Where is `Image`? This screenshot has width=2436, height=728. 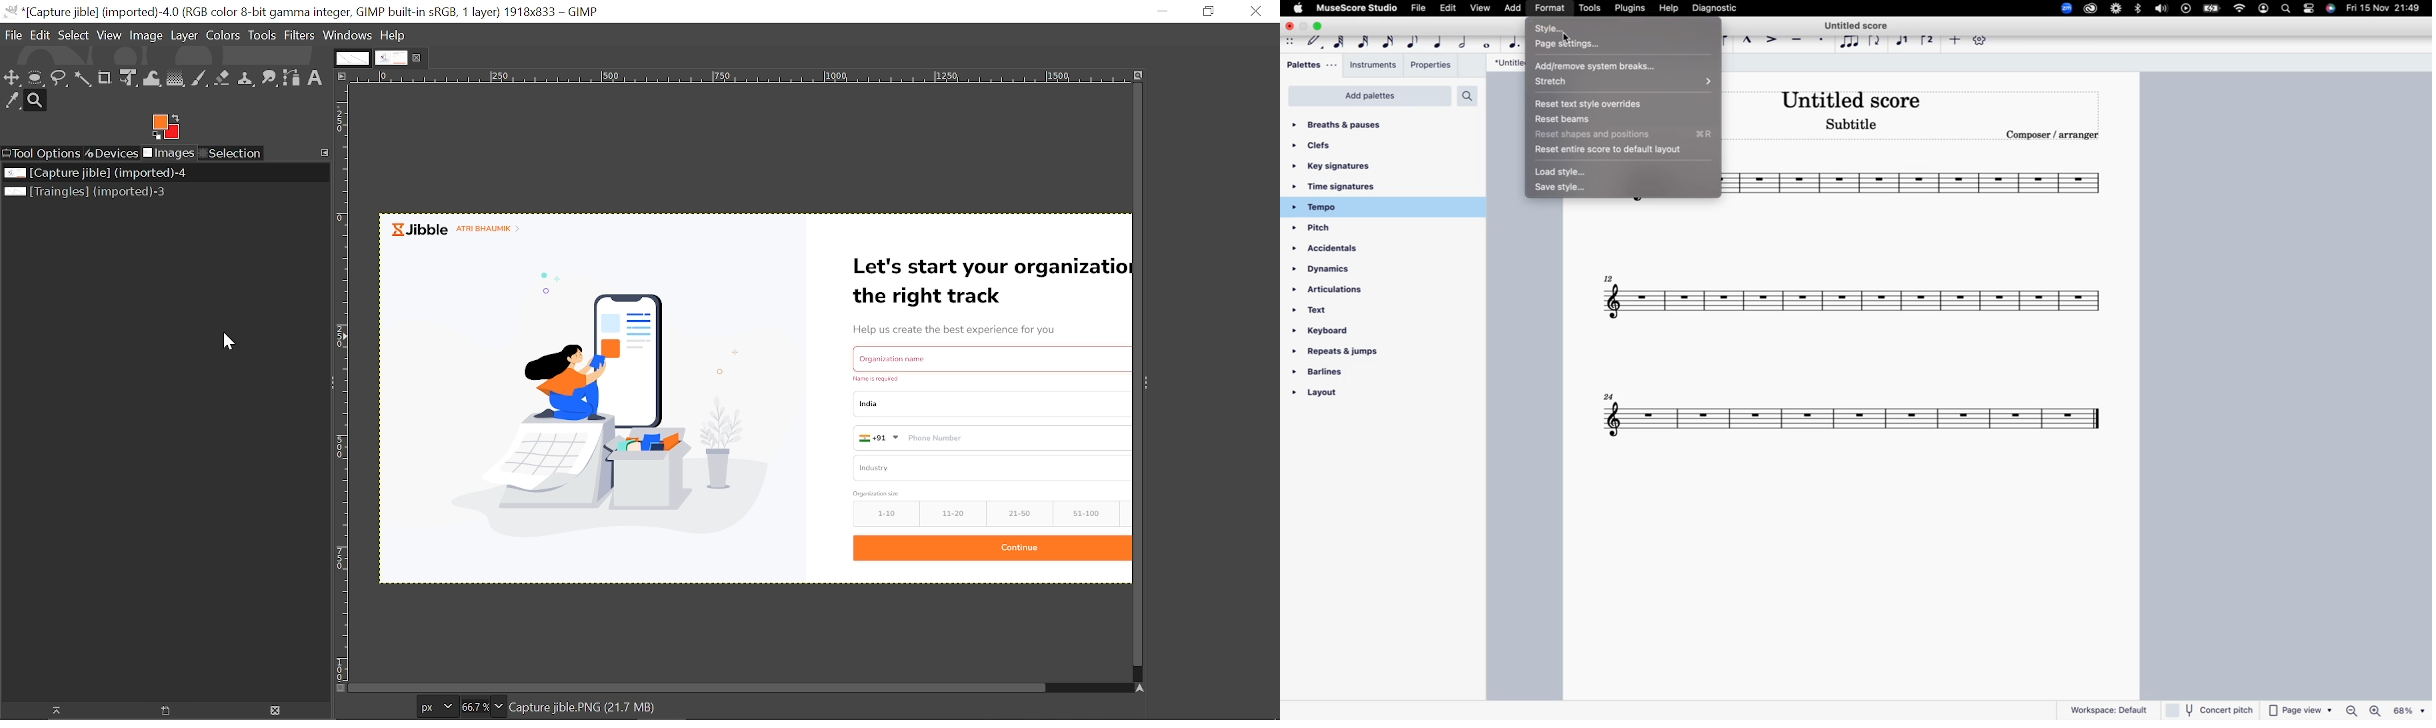
Image is located at coordinates (147, 36).